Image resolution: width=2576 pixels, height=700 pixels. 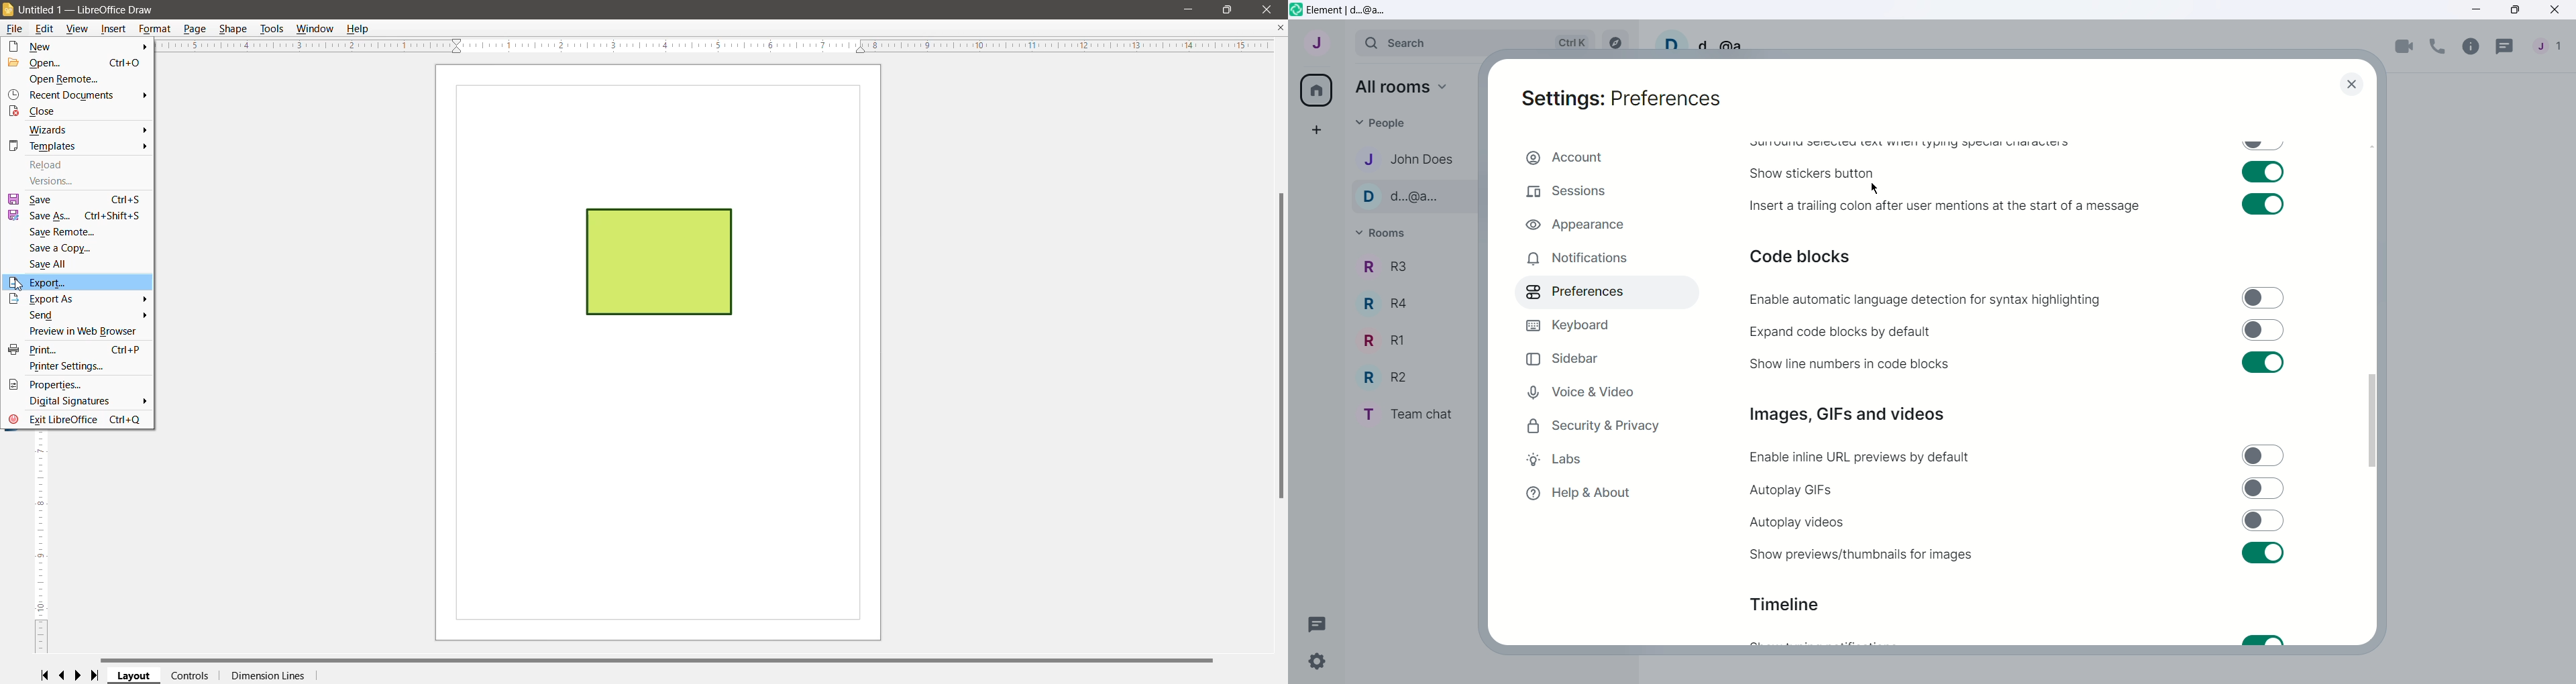 I want to click on Current Page, so click(x=659, y=353).